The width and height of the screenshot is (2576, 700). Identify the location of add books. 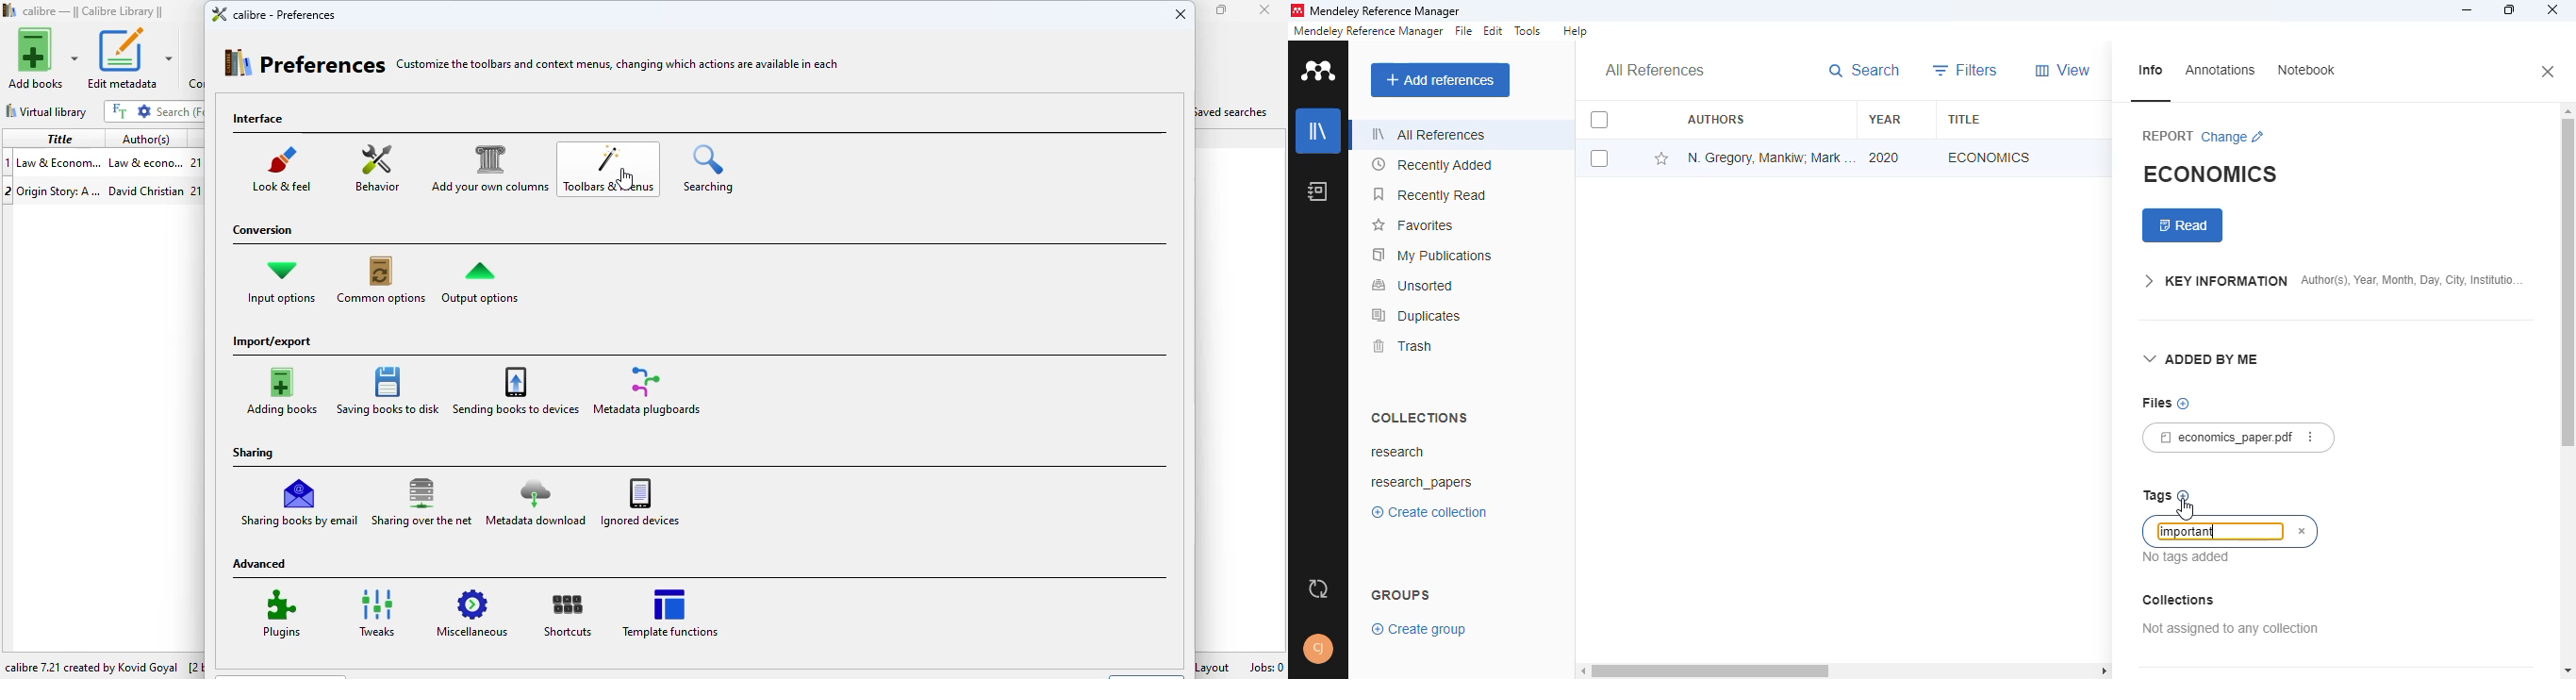
(43, 58).